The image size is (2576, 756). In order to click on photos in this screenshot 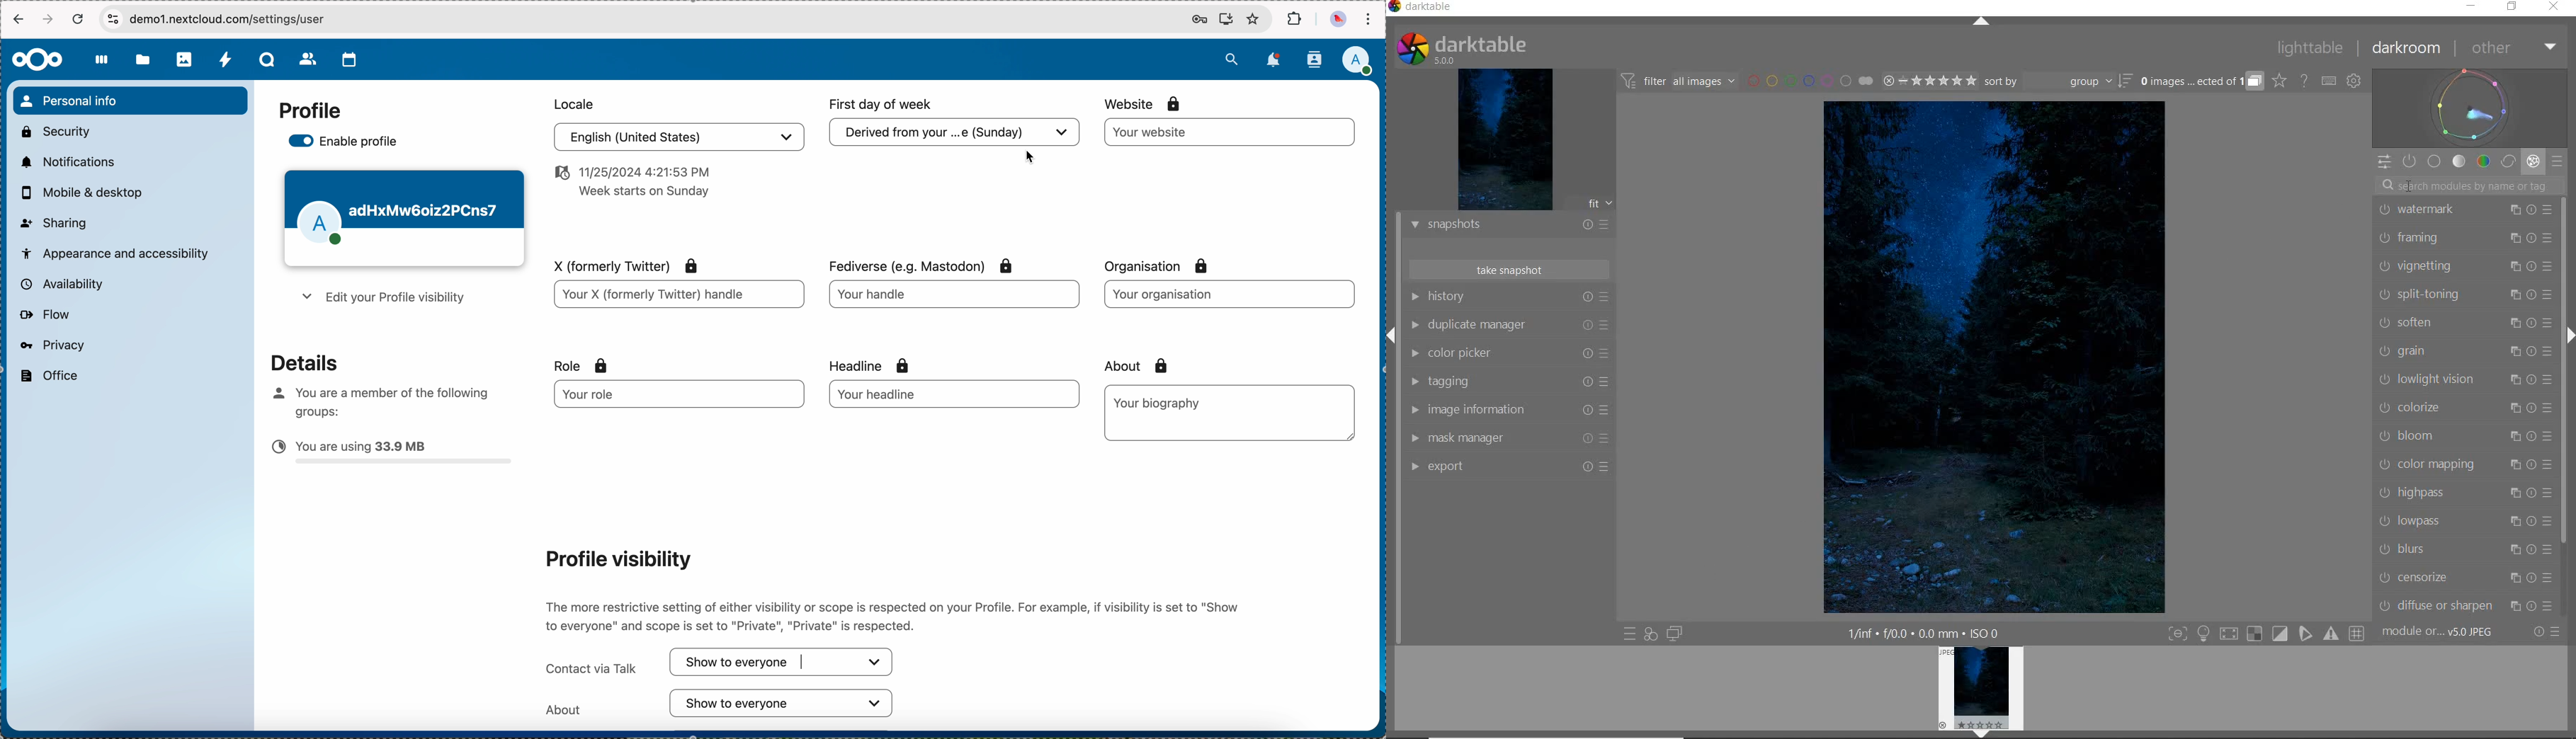, I will do `click(185, 60)`.